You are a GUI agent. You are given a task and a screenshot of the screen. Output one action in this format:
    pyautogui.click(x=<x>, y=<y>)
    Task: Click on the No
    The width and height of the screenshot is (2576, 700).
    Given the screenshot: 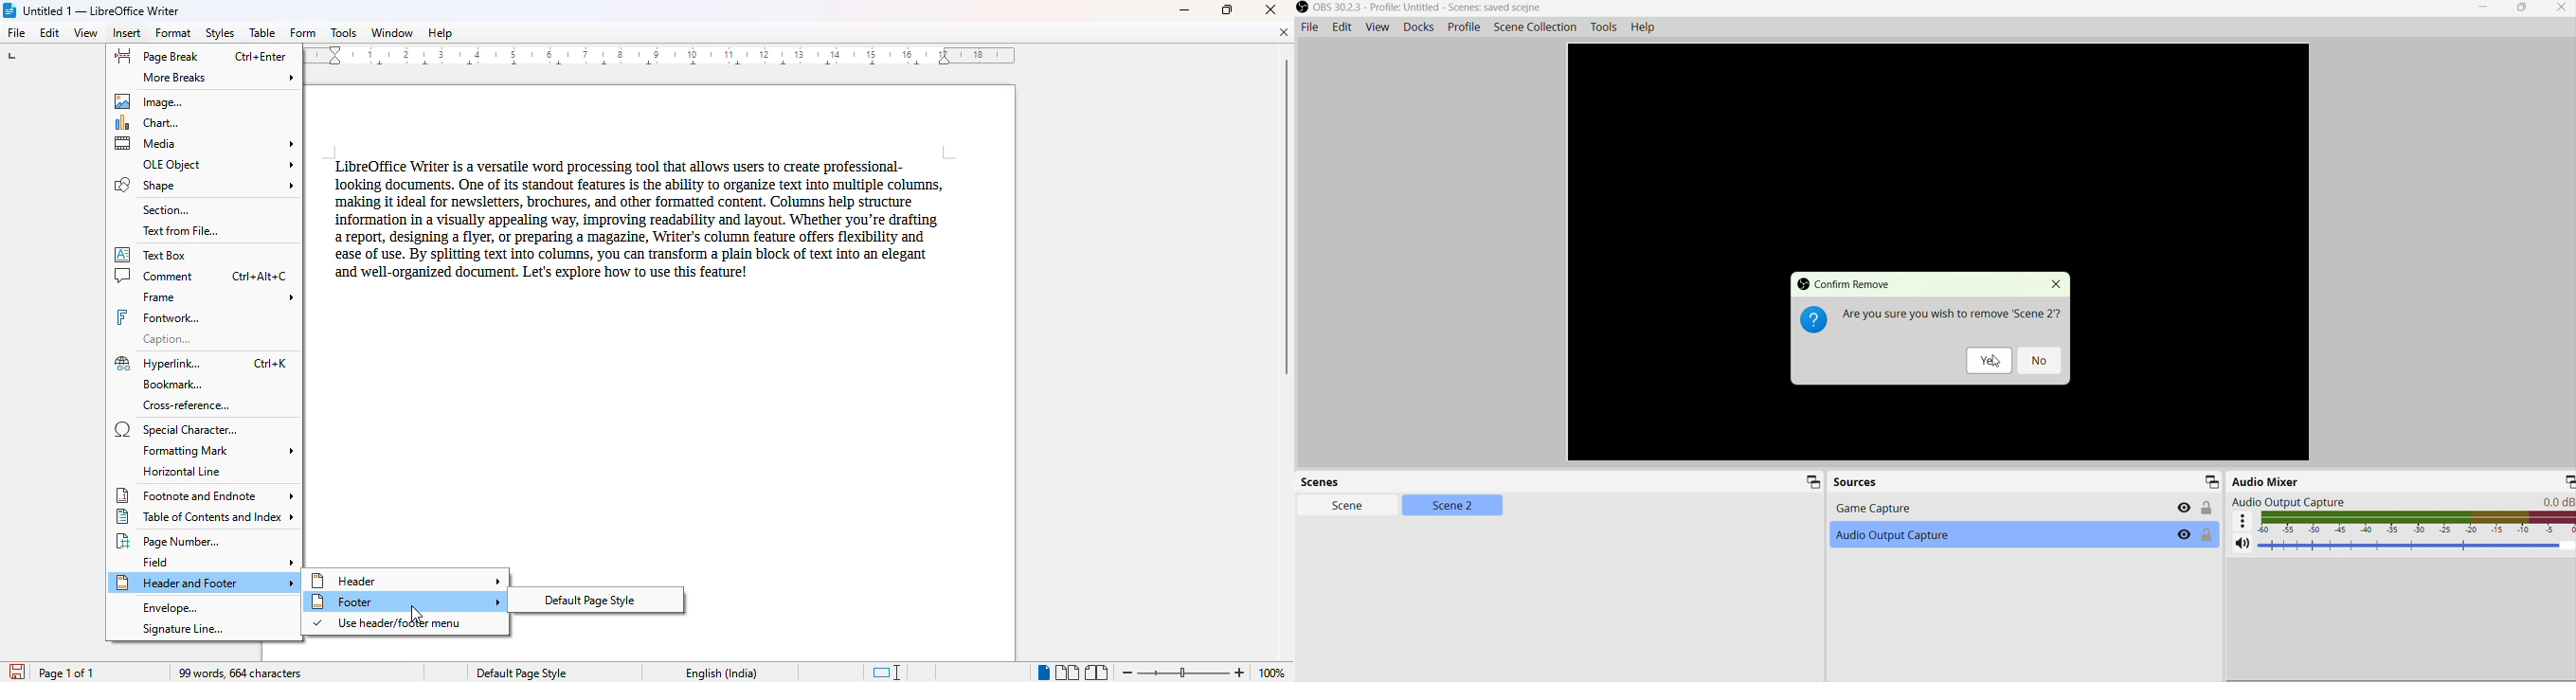 What is the action you would take?
    pyautogui.click(x=2041, y=360)
    